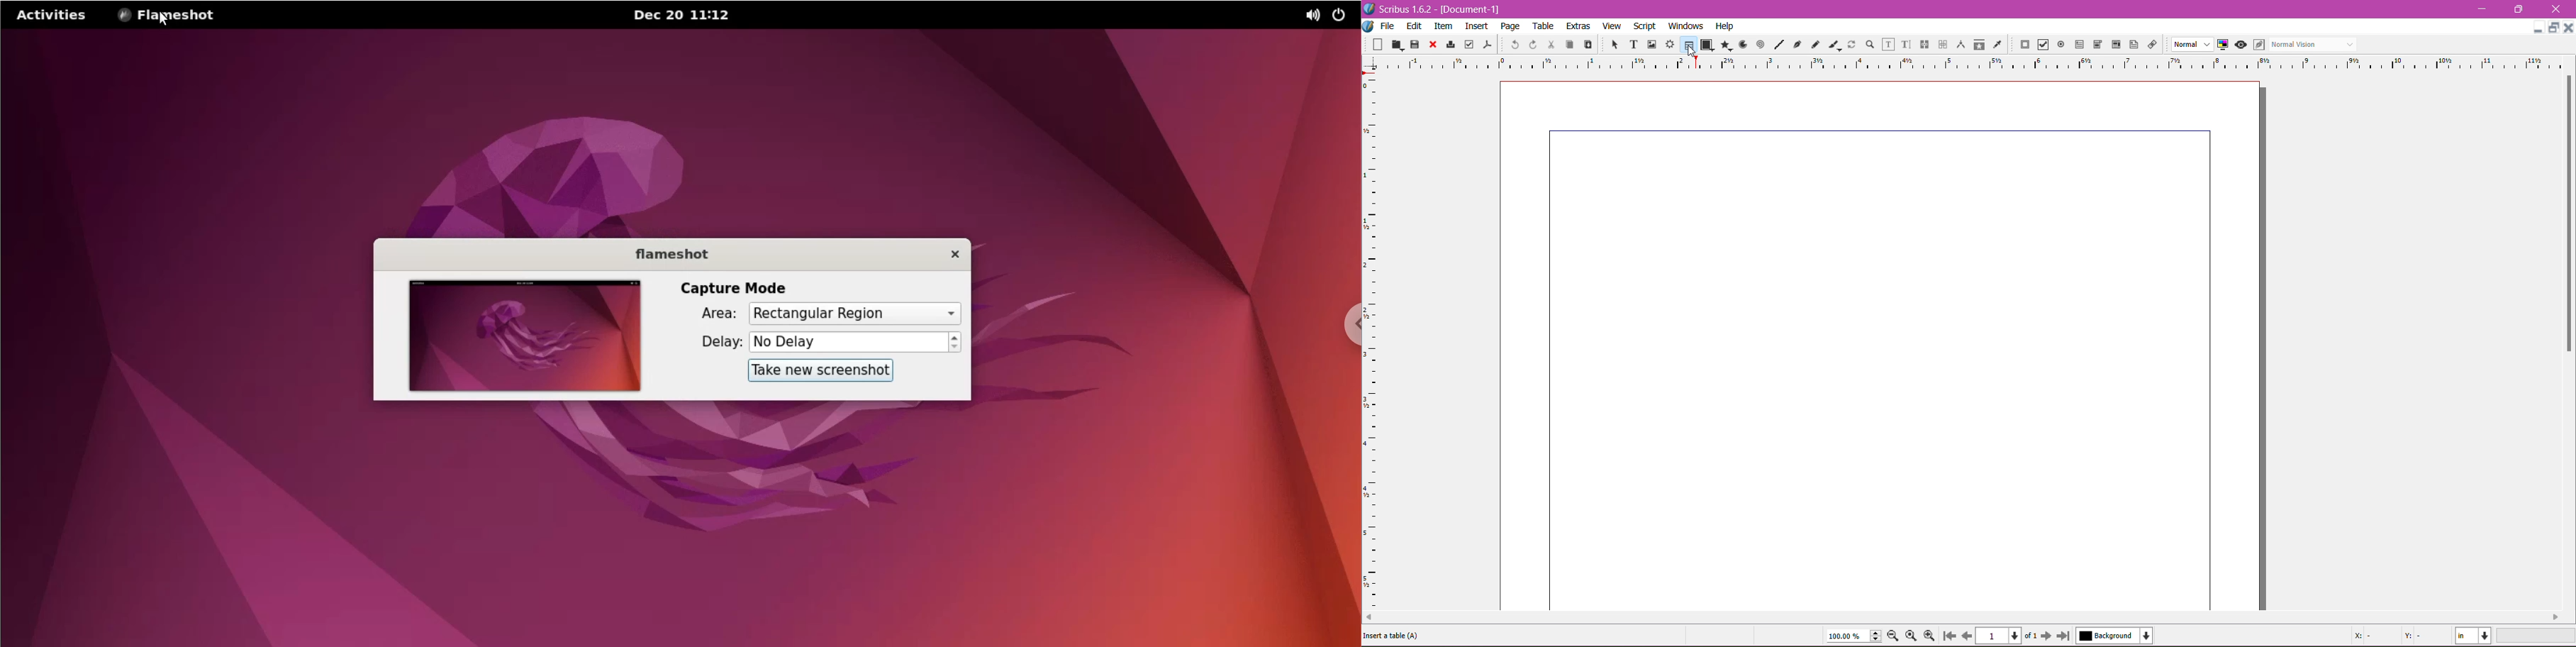 This screenshot has width=2576, height=672. Describe the element at coordinates (2240, 44) in the screenshot. I see `Preview Mode` at that location.